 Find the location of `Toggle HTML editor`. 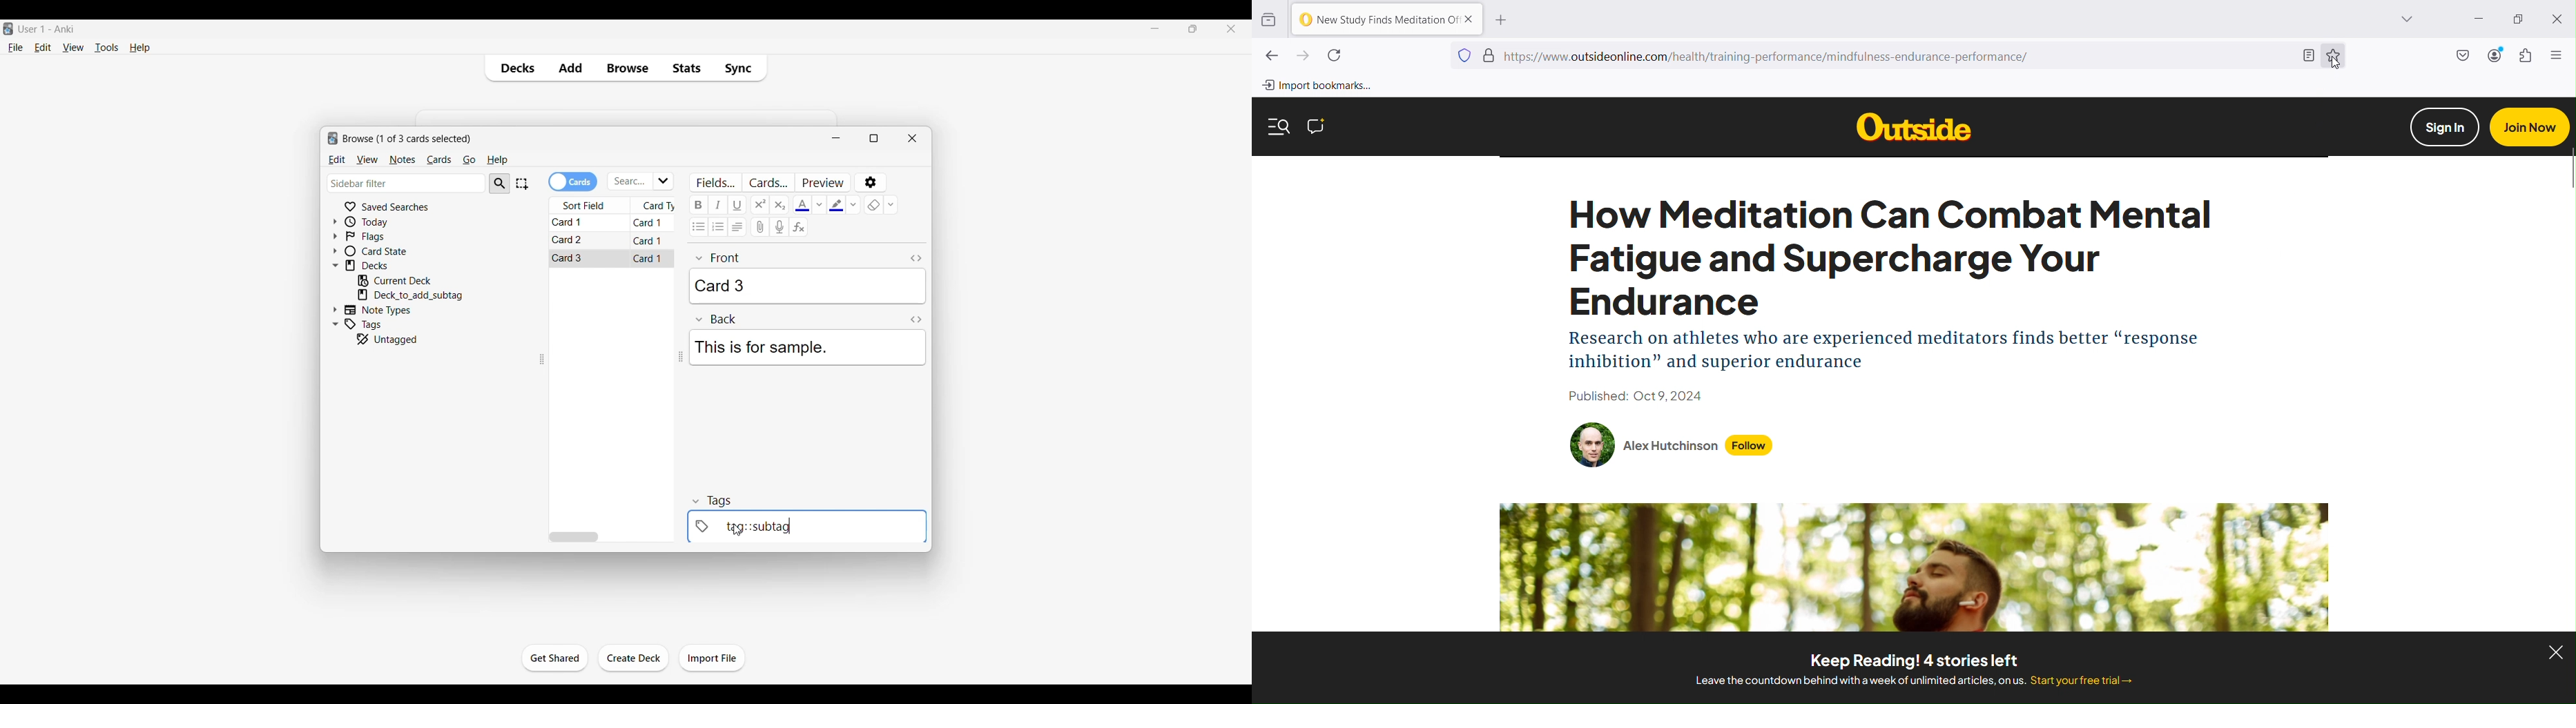

Toggle HTML editor is located at coordinates (916, 259).